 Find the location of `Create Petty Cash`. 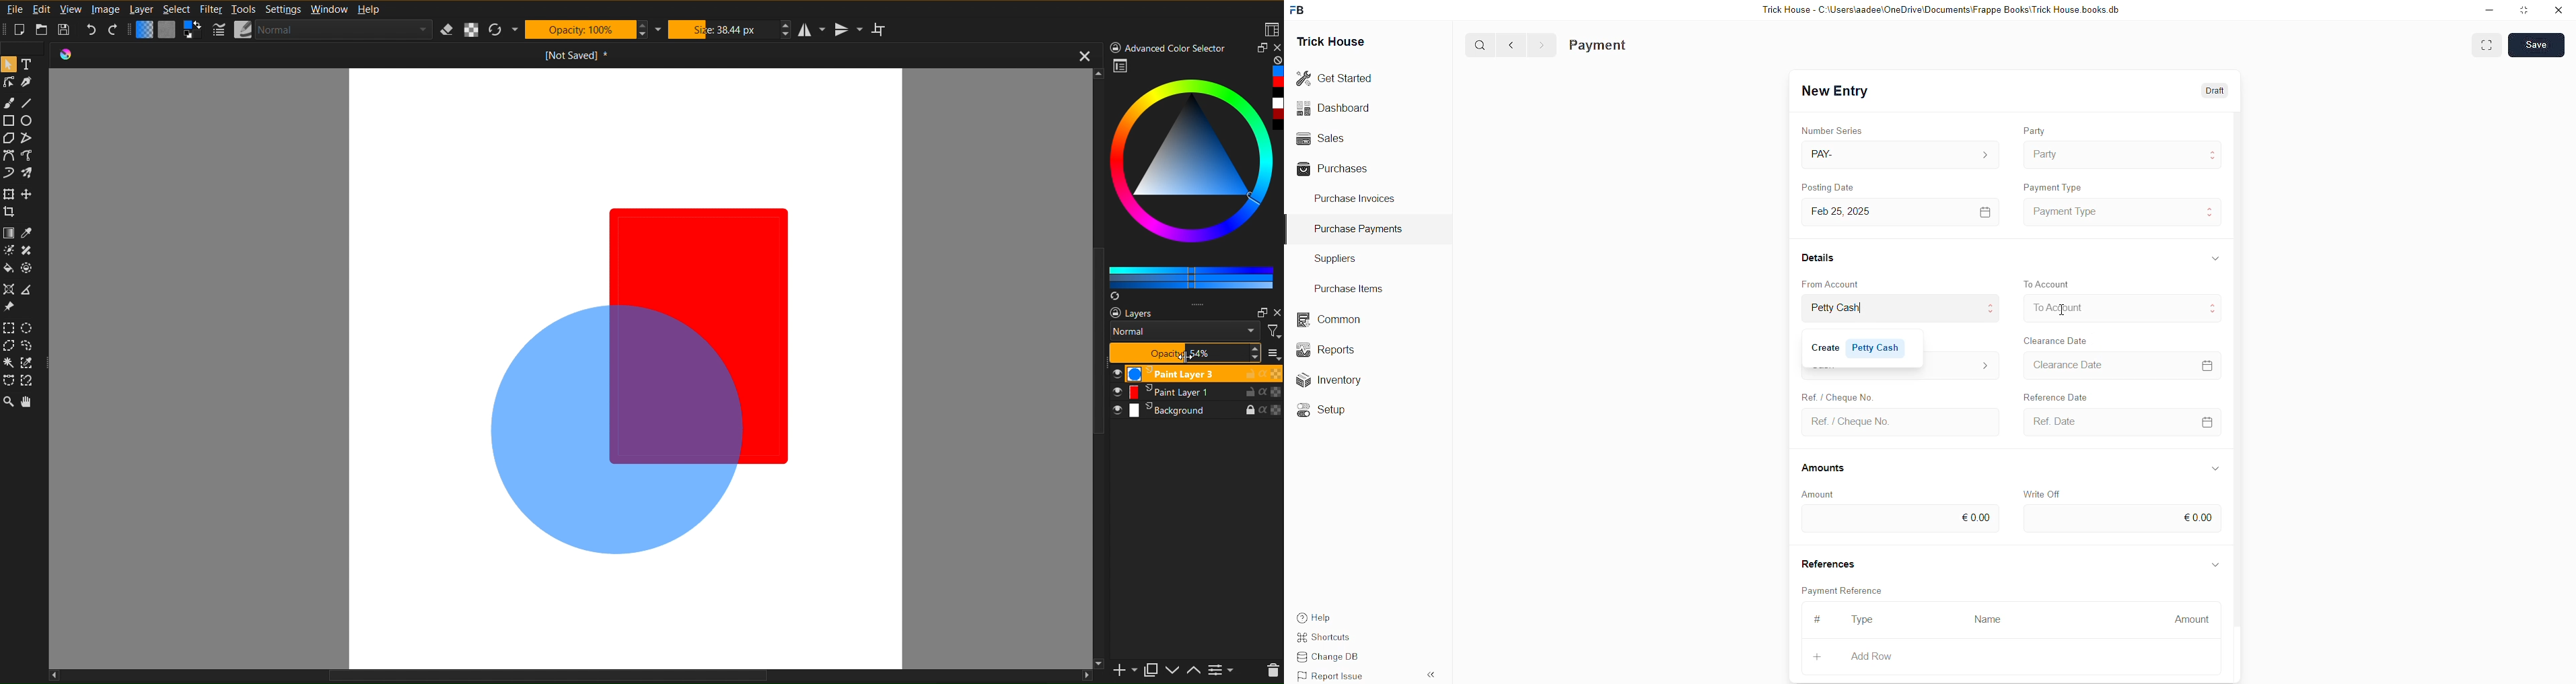

Create Petty Cash is located at coordinates (1861, 347).